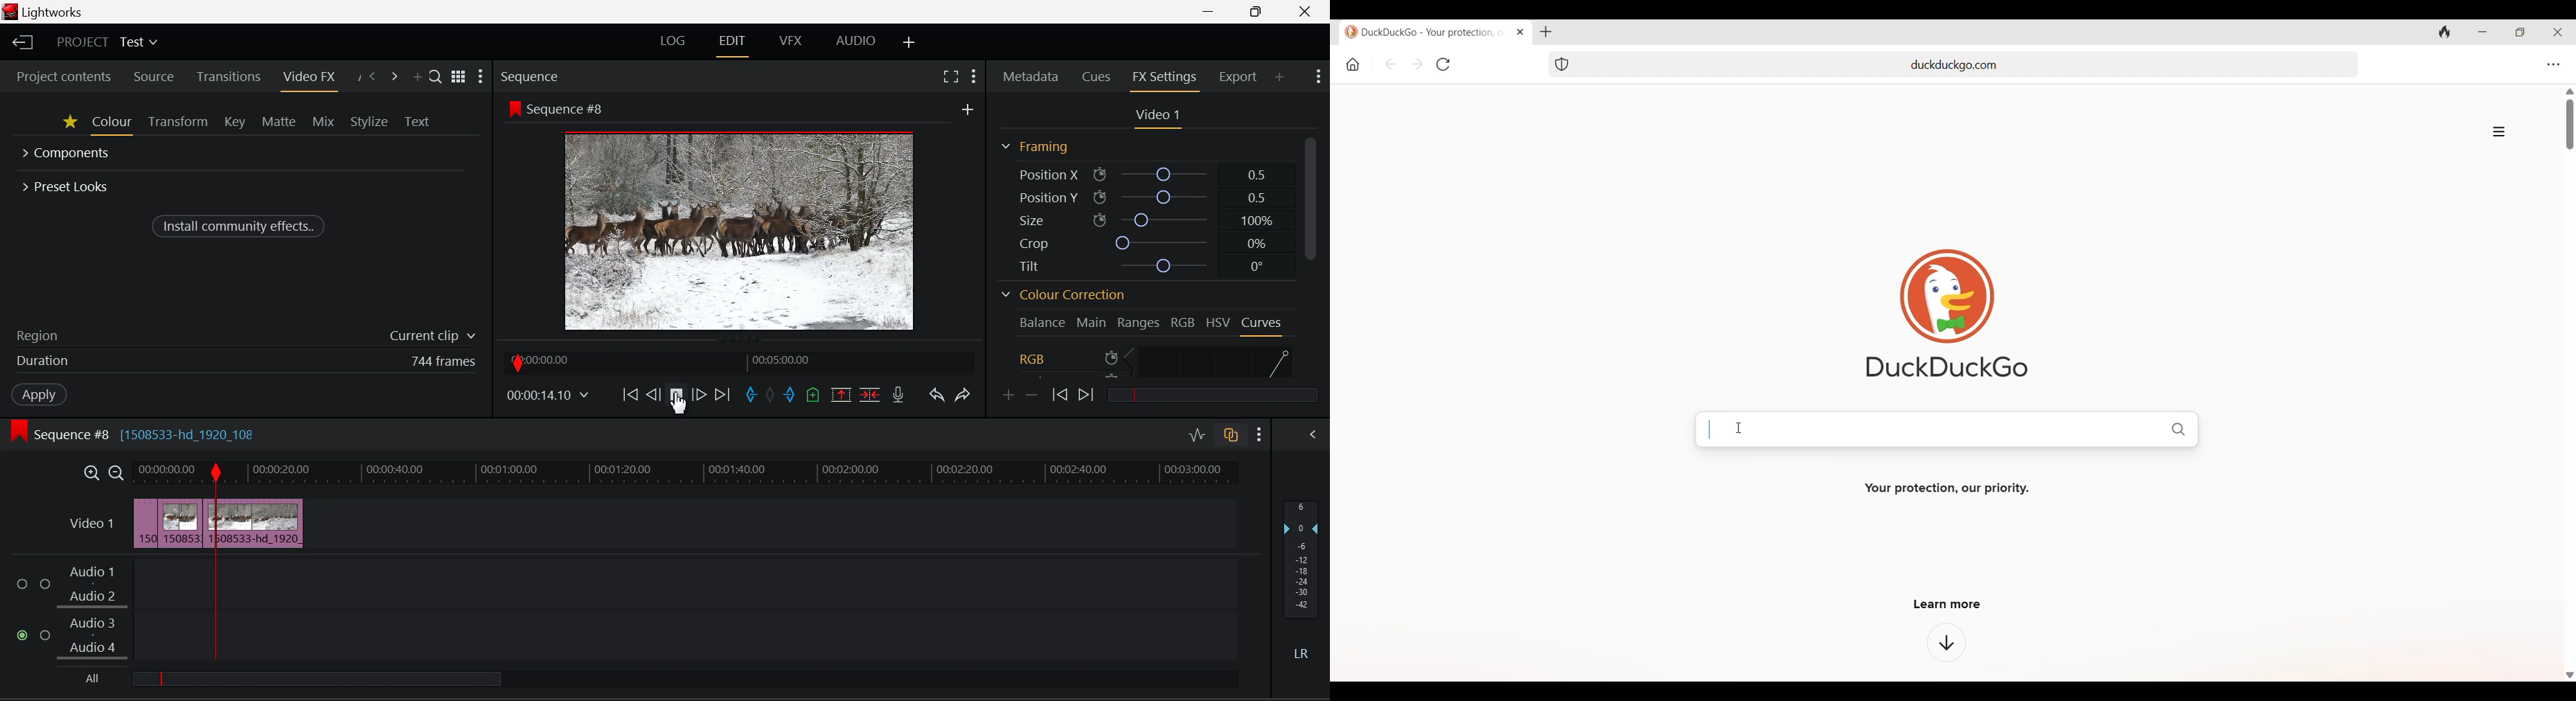 Image resolution: width=2576 pixels, height=728 pixels. What do you see at coordinates (632, 396) in the screenshot?
I see `To Start` at bounding box center [632, 396].